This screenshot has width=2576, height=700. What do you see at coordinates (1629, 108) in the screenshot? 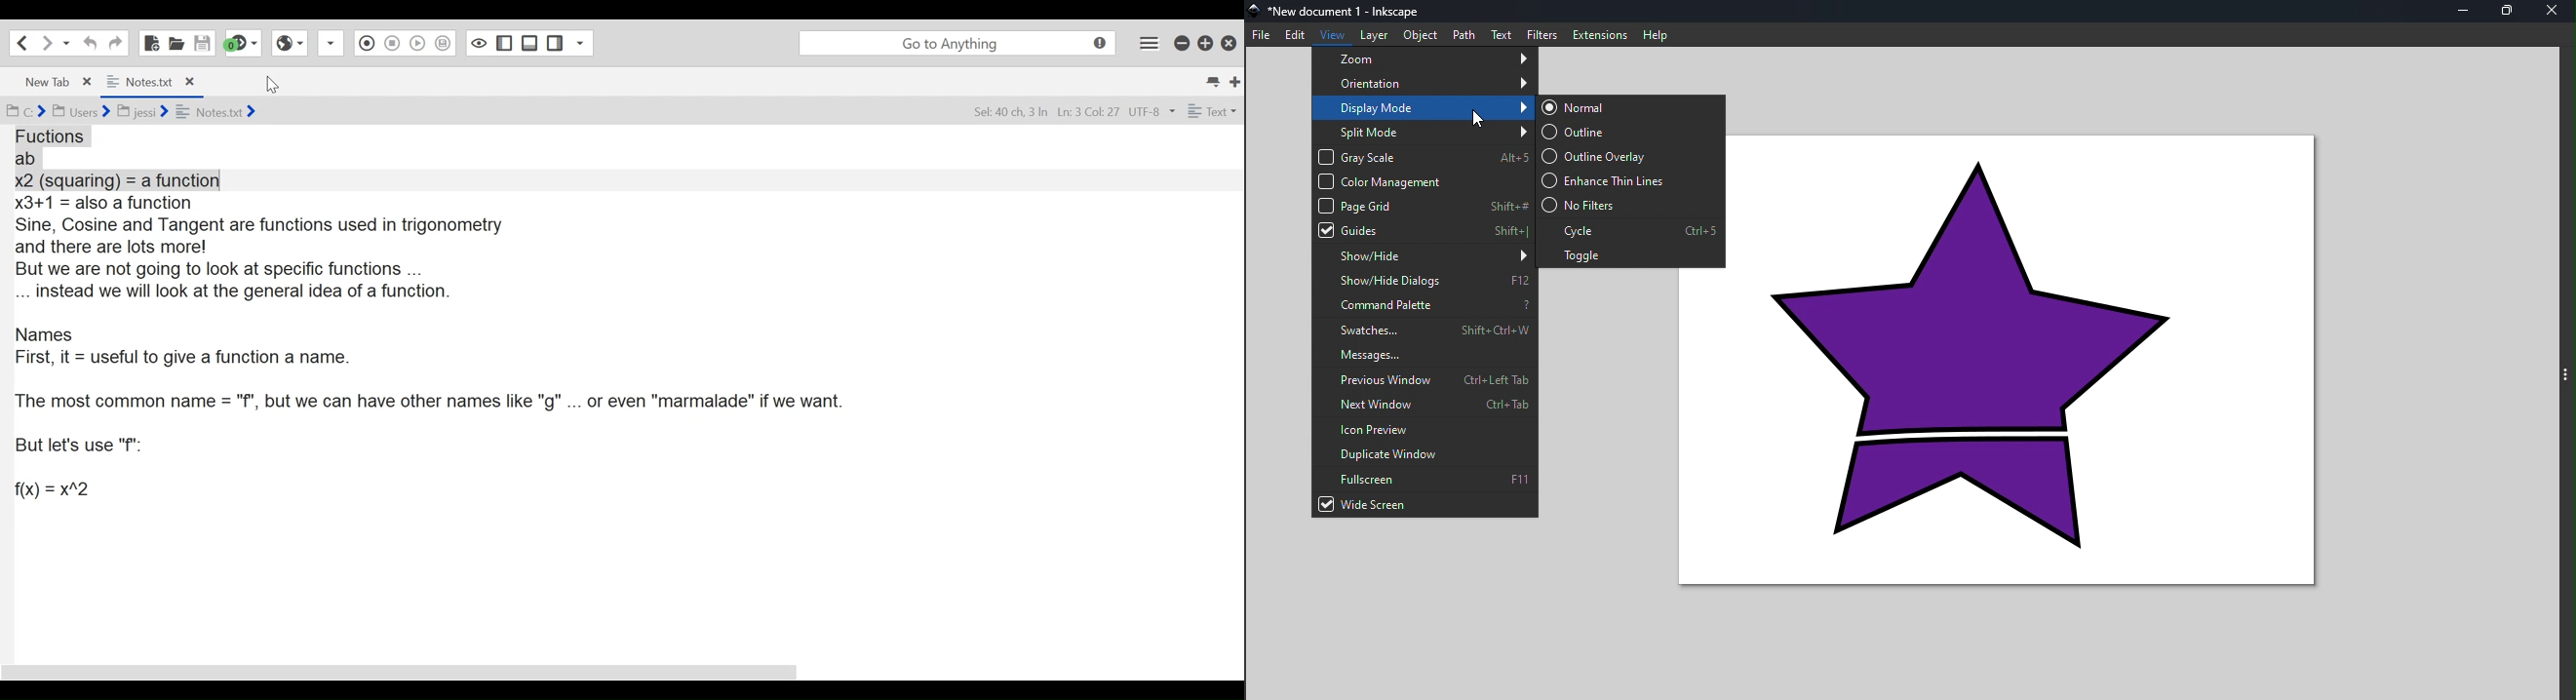
I see `Normal` at bounding box center [1629, 108].